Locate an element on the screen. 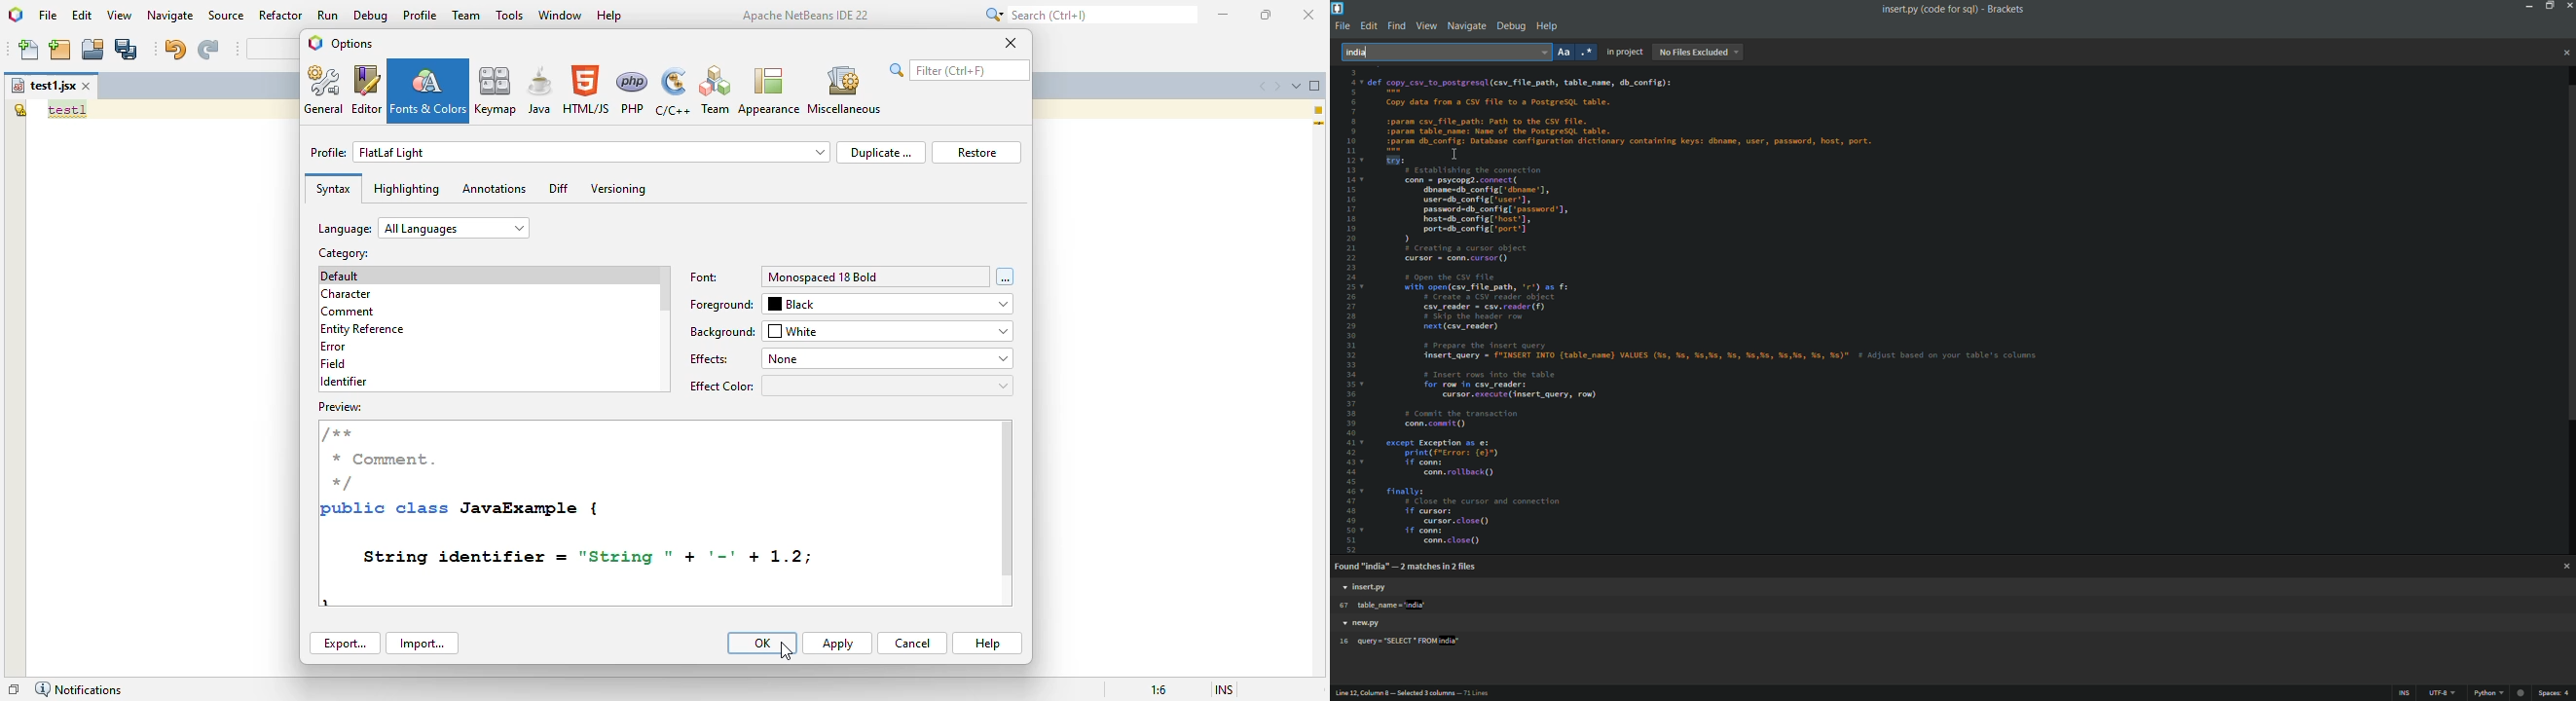 This screenshot has width=2576, height=728. close app is located at coordinates (2568, 5).